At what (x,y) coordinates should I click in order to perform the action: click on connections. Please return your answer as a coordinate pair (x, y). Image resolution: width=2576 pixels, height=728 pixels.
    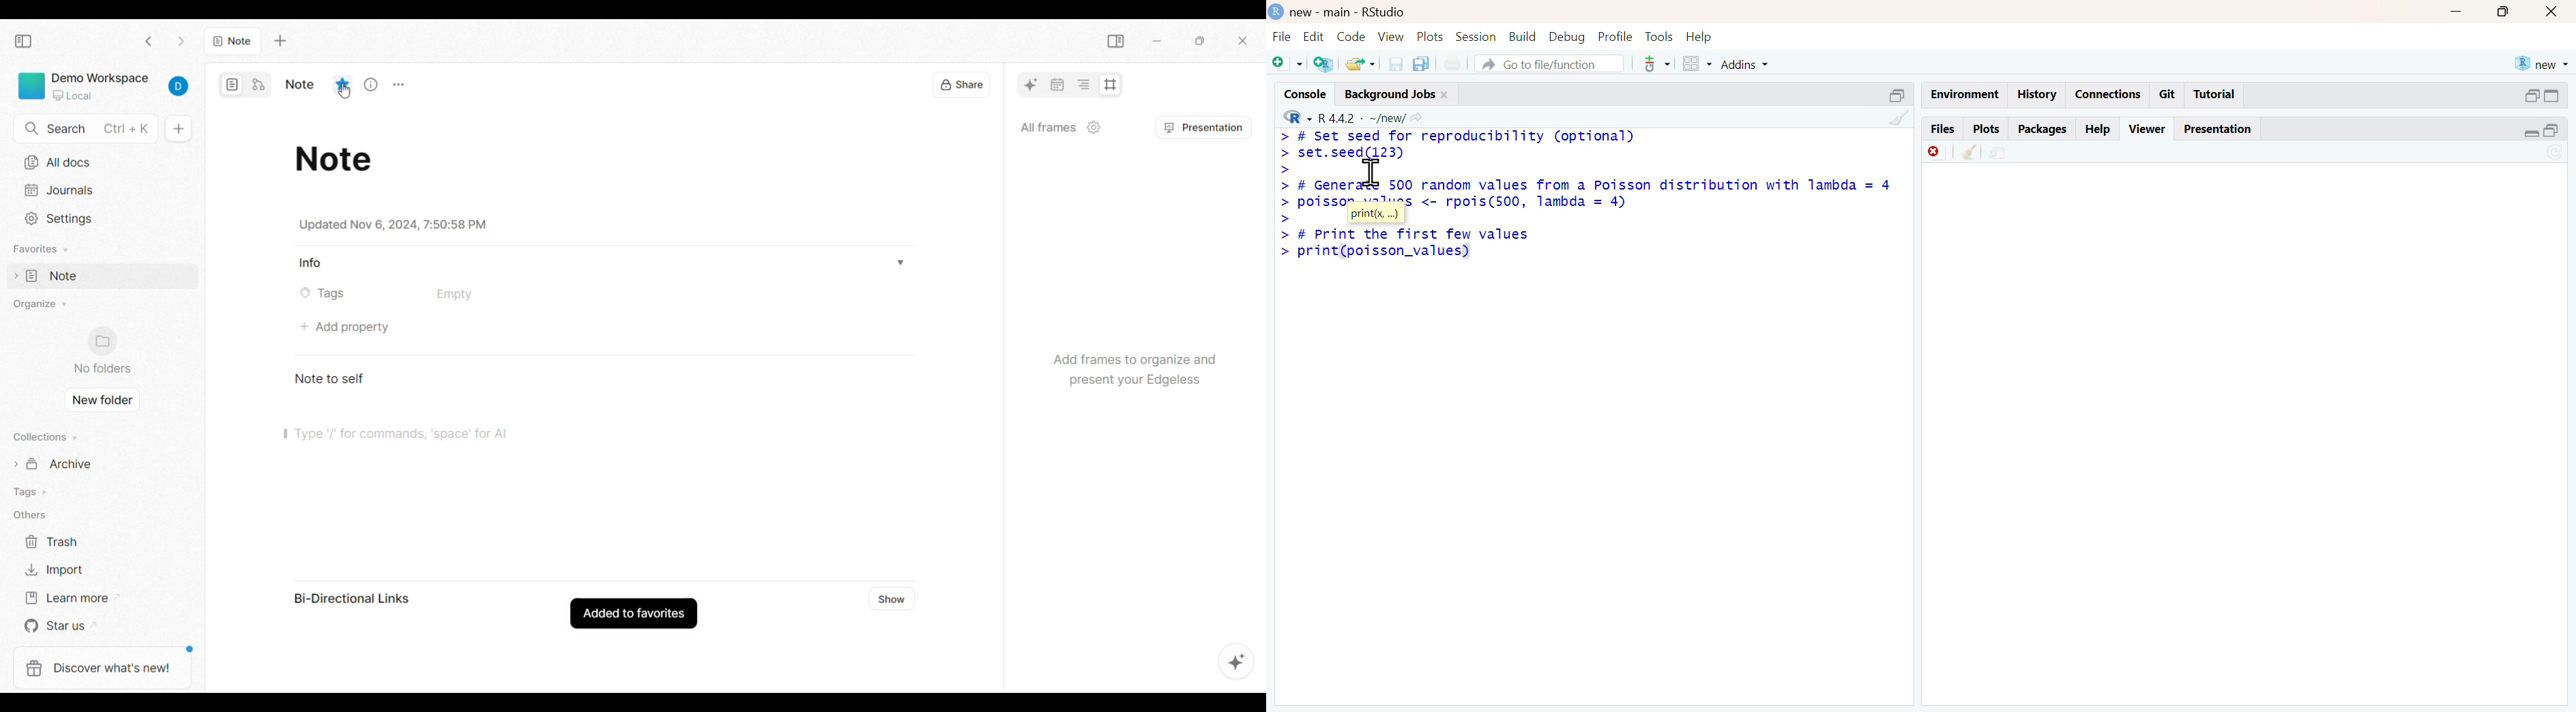
    Looking at the image, I should click on (2109, 94).